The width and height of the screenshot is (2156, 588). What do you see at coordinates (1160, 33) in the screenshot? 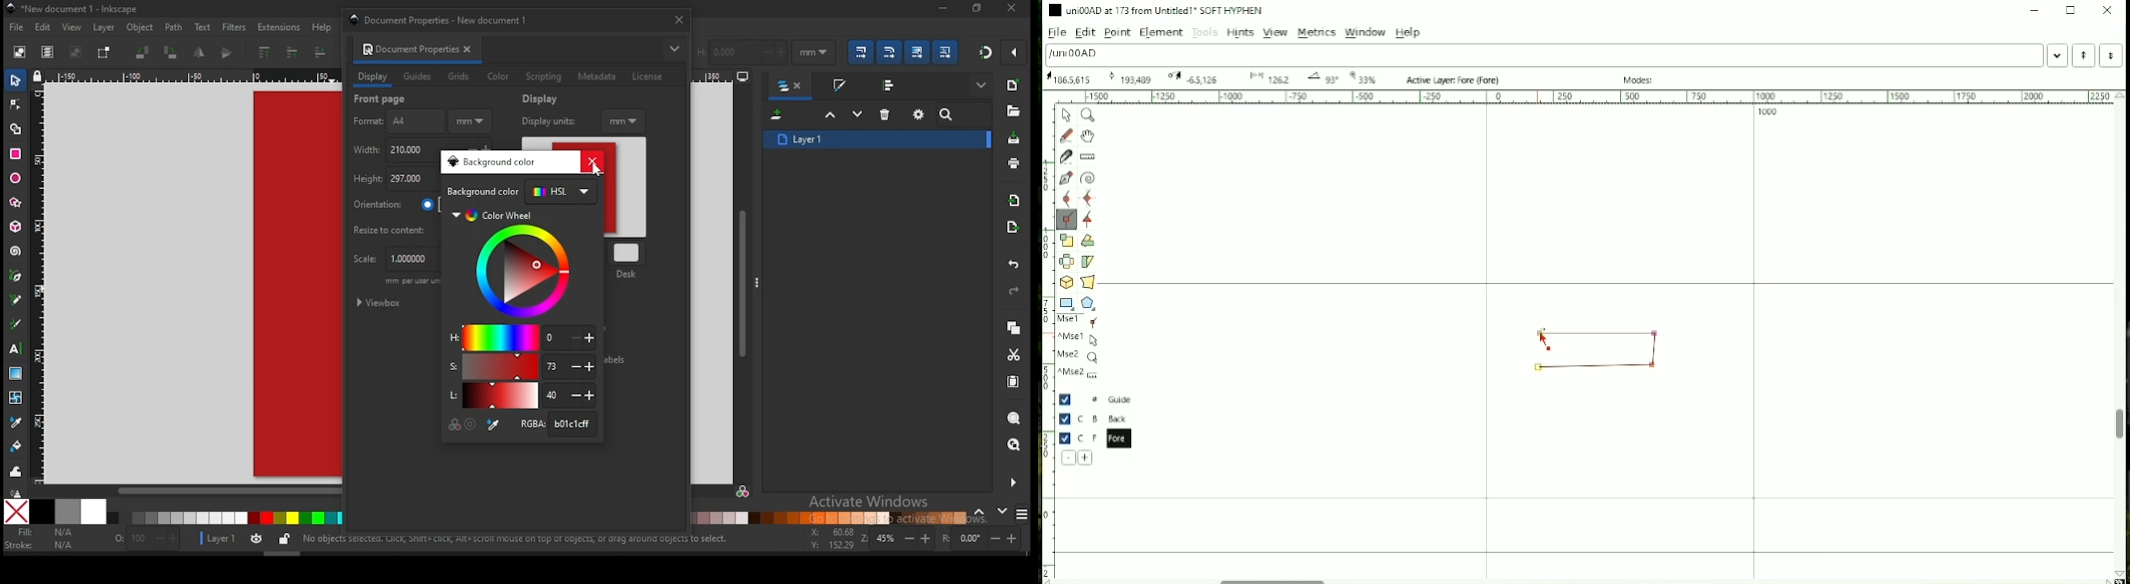
I see `Element` at bounding box center [1160, 33].